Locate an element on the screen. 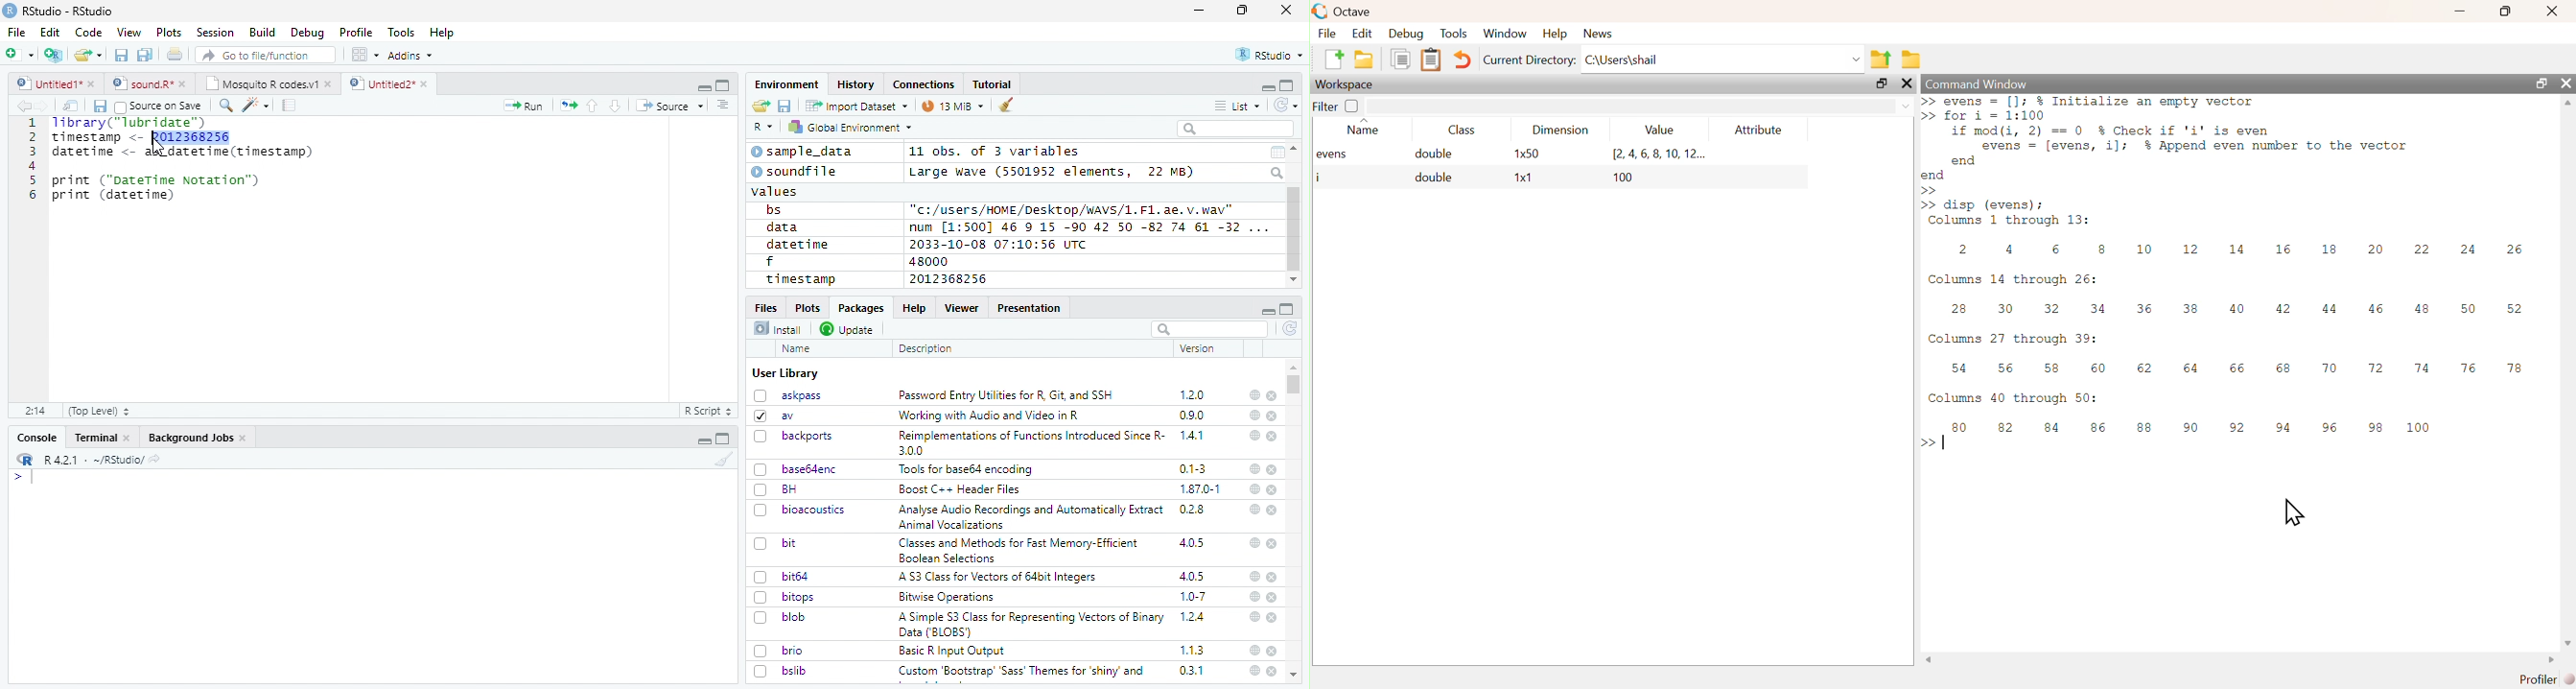 Image resolution: width=2576 pixels, height=700 pixels. close is located at coordinates (1273, 651).